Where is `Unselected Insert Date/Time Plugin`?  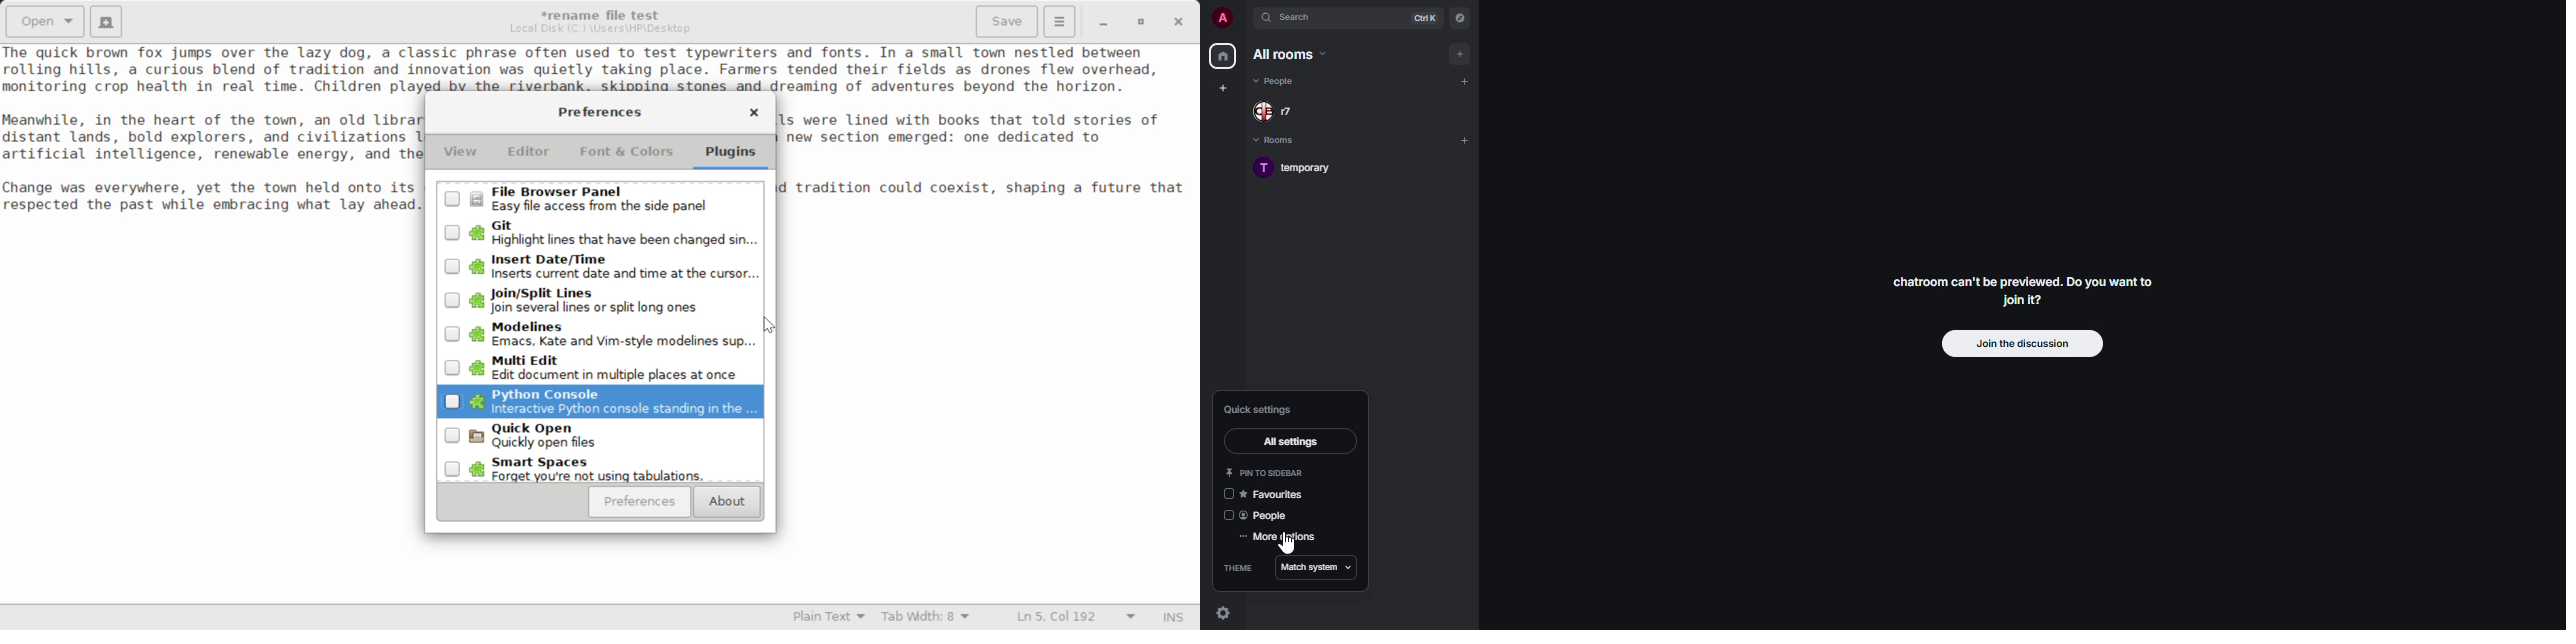 Unselected Insert Date/Time Plugin is located at coordinates (598, 264).